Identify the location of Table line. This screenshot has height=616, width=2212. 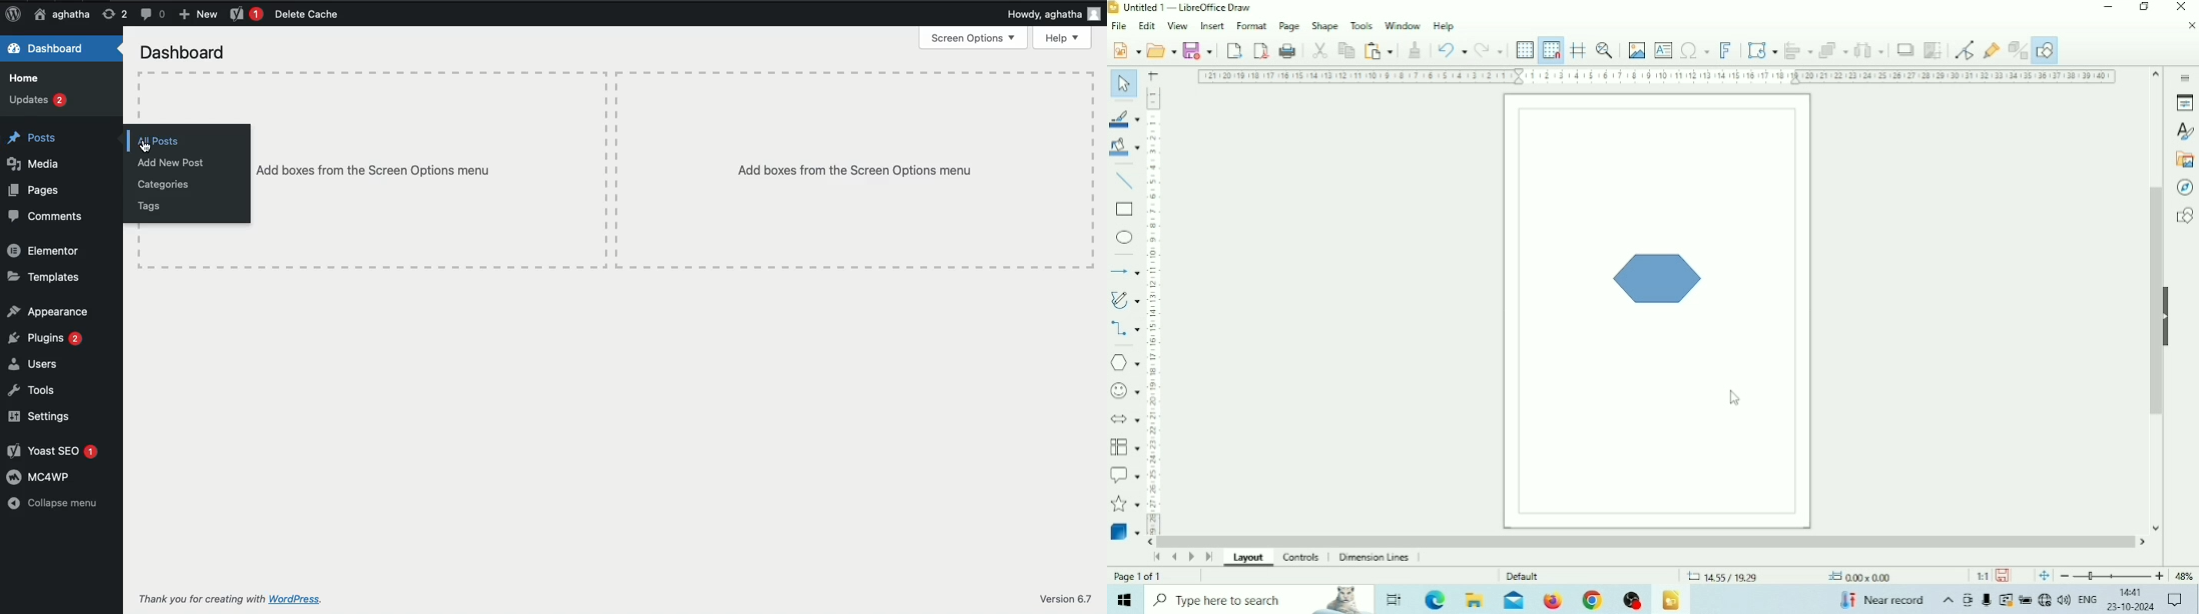
(138, 102).